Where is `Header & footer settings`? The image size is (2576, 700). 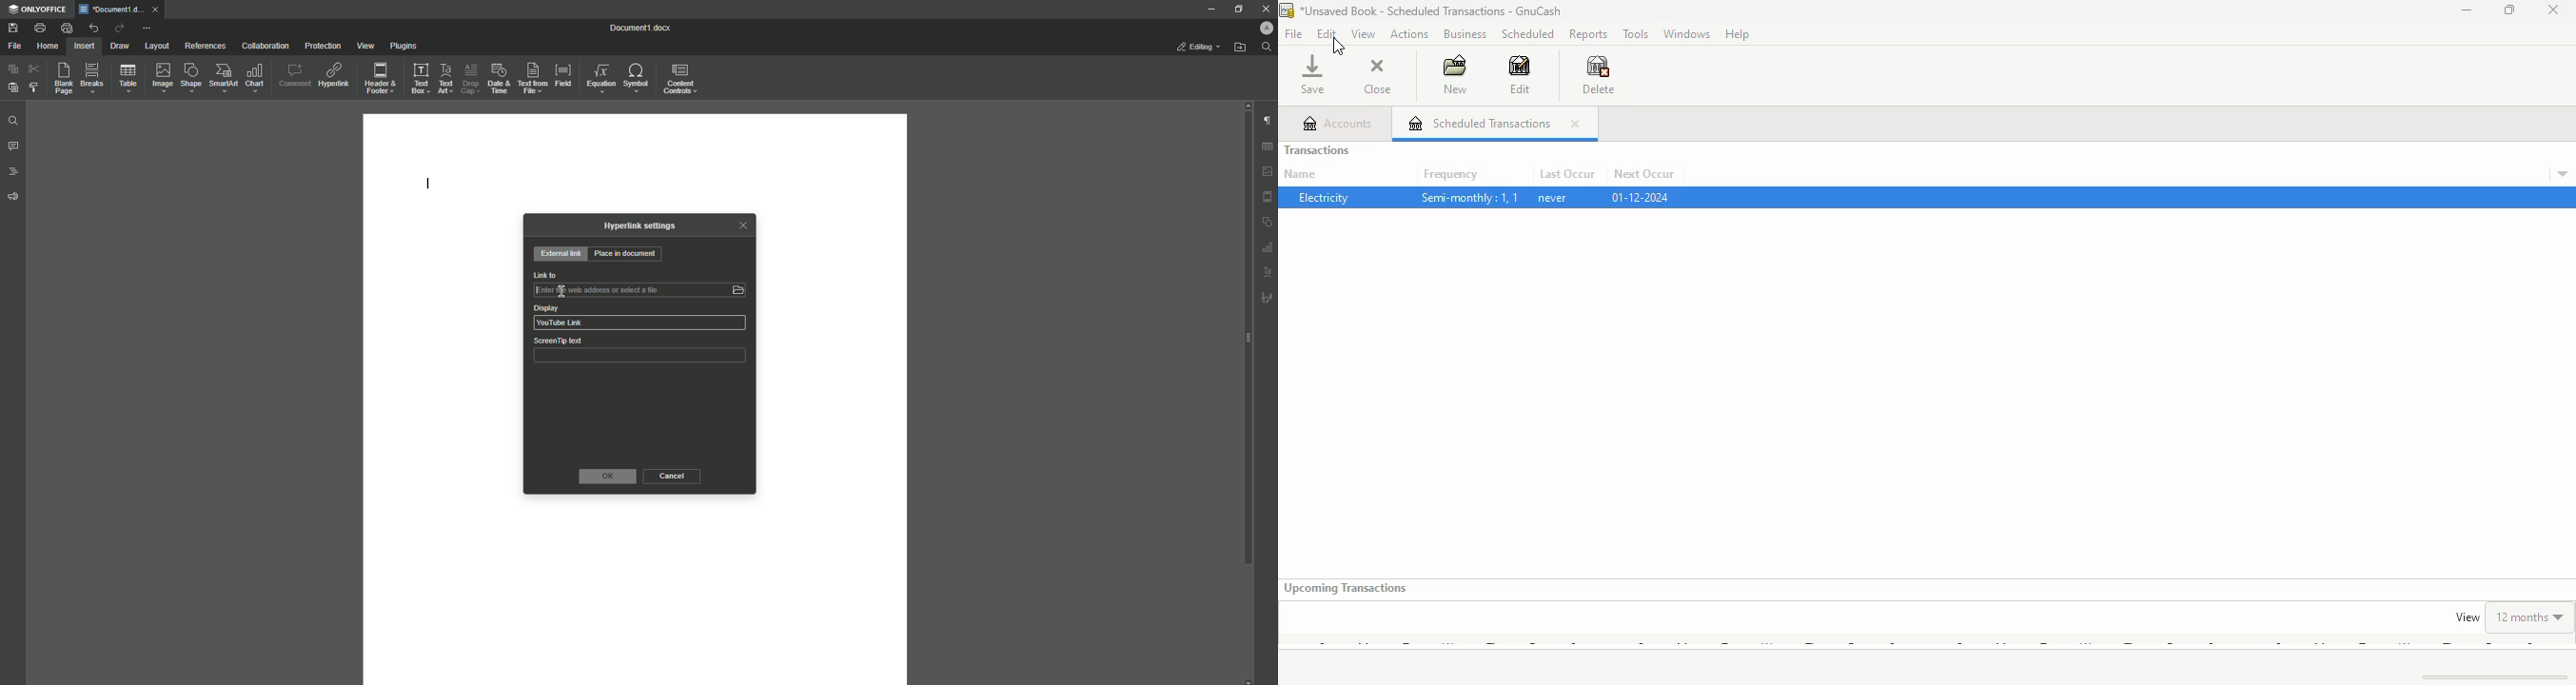
Header & footer settings is located at coordinates (1269, 197).